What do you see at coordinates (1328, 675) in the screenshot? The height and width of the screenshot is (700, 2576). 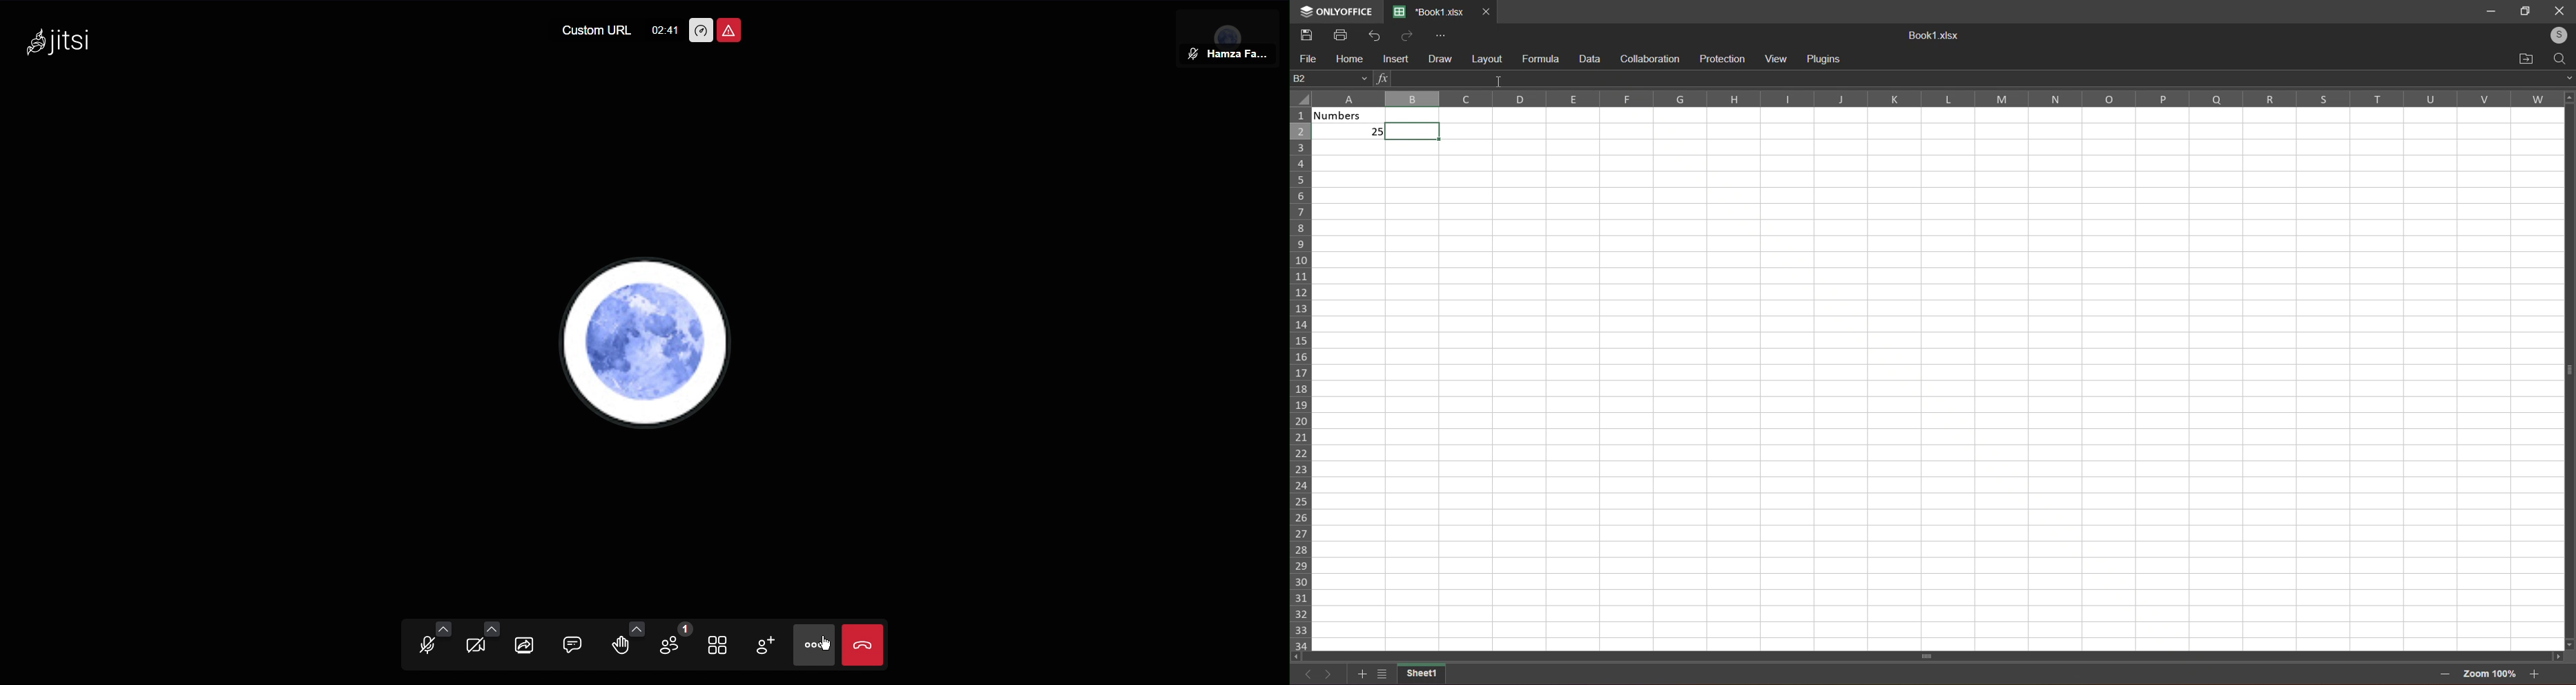 I see `next` at bounding box center [1328, 675].